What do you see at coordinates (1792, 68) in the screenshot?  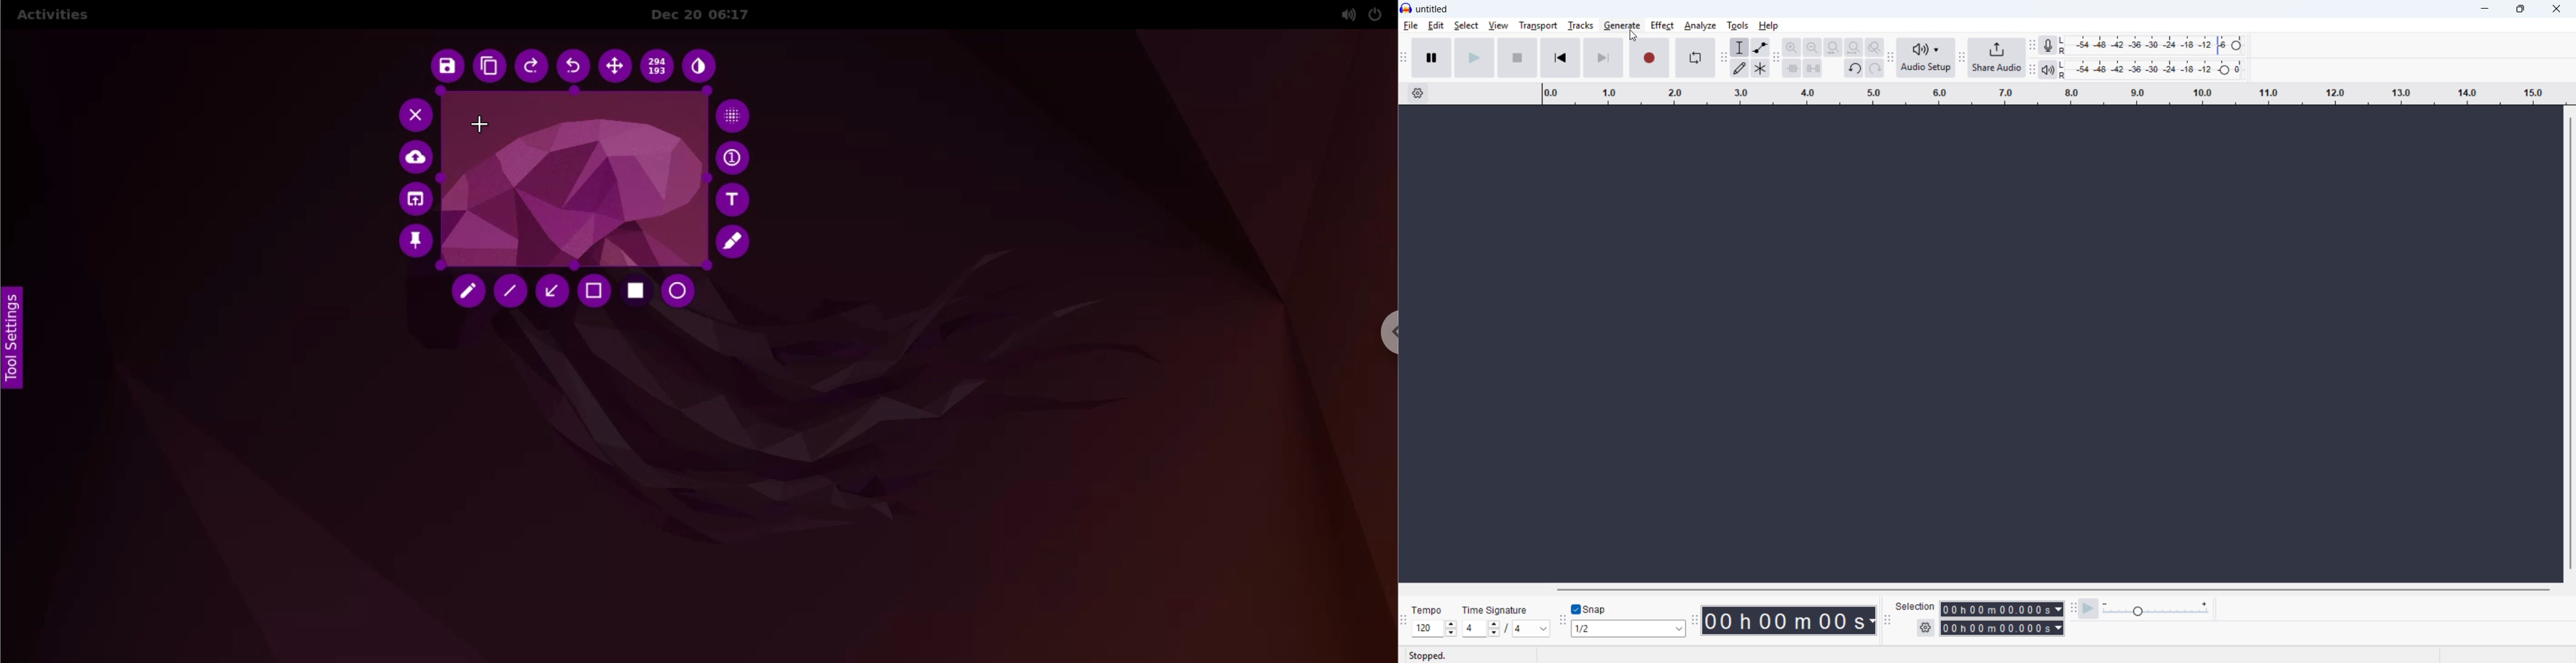 I see `Trim audio outside selection ` at bounding box center [1792, 68].